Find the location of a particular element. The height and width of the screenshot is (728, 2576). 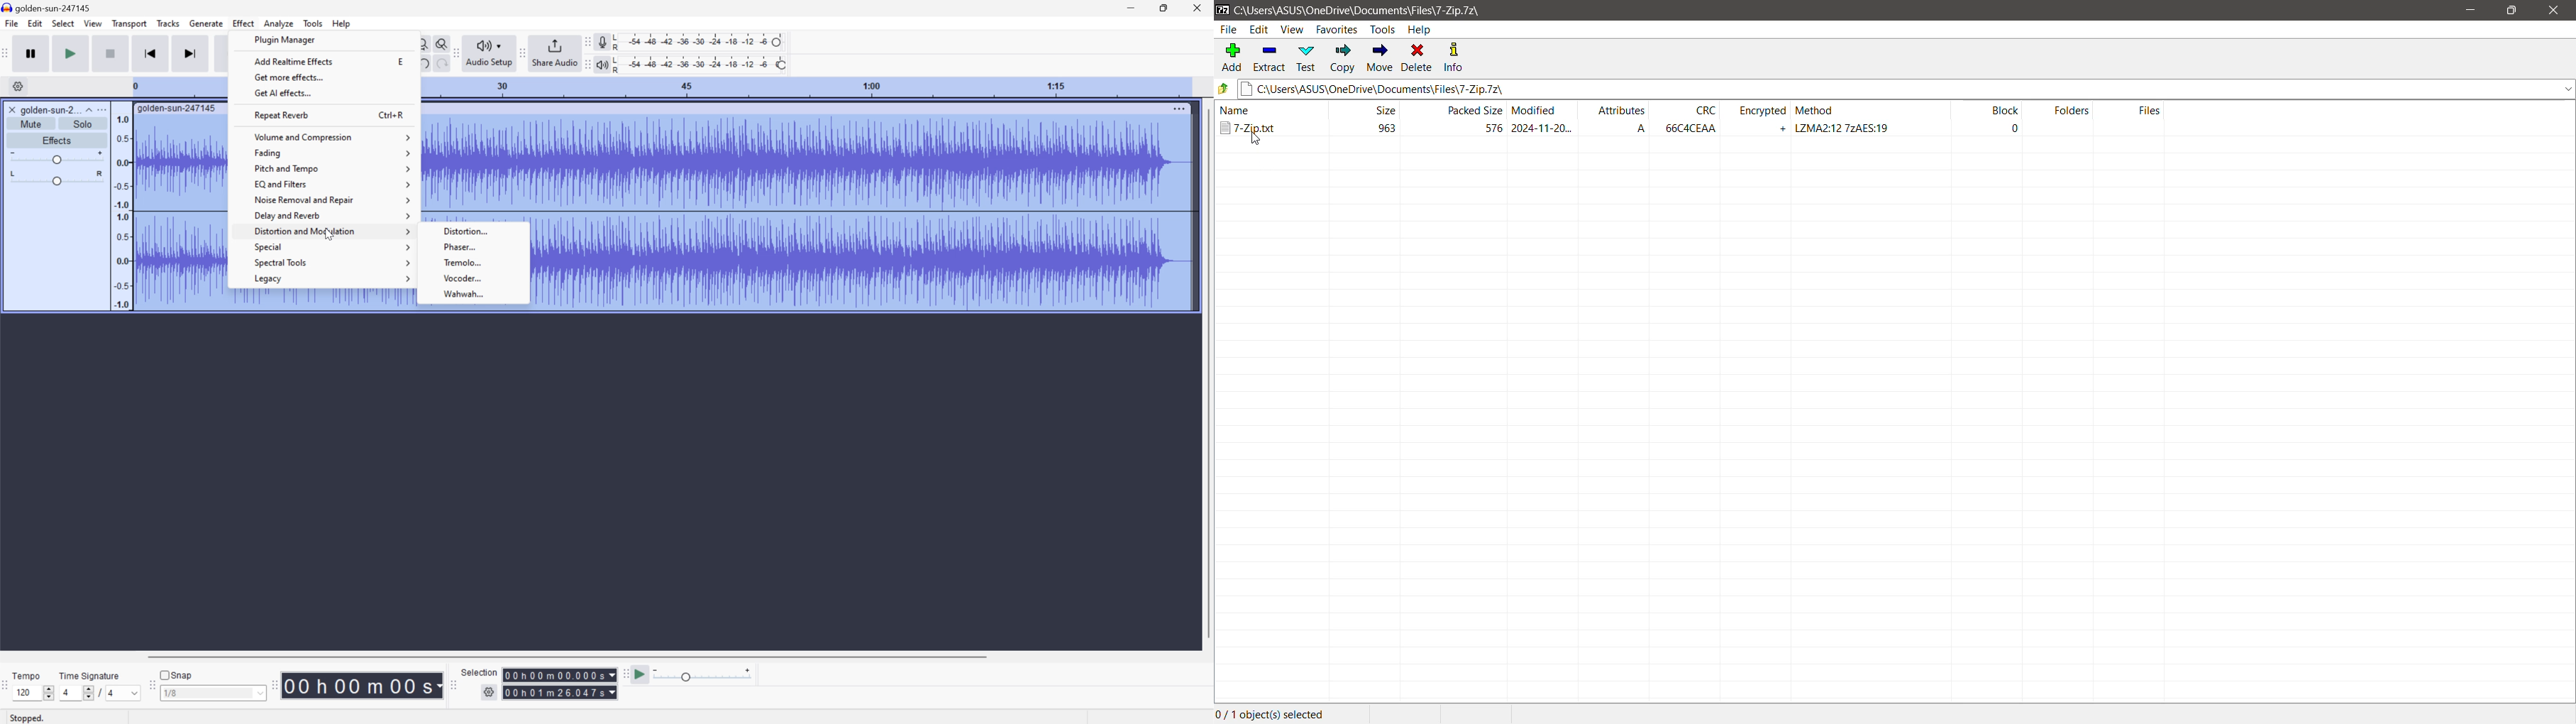

Scroll bar is located at coordinates (572, 655).